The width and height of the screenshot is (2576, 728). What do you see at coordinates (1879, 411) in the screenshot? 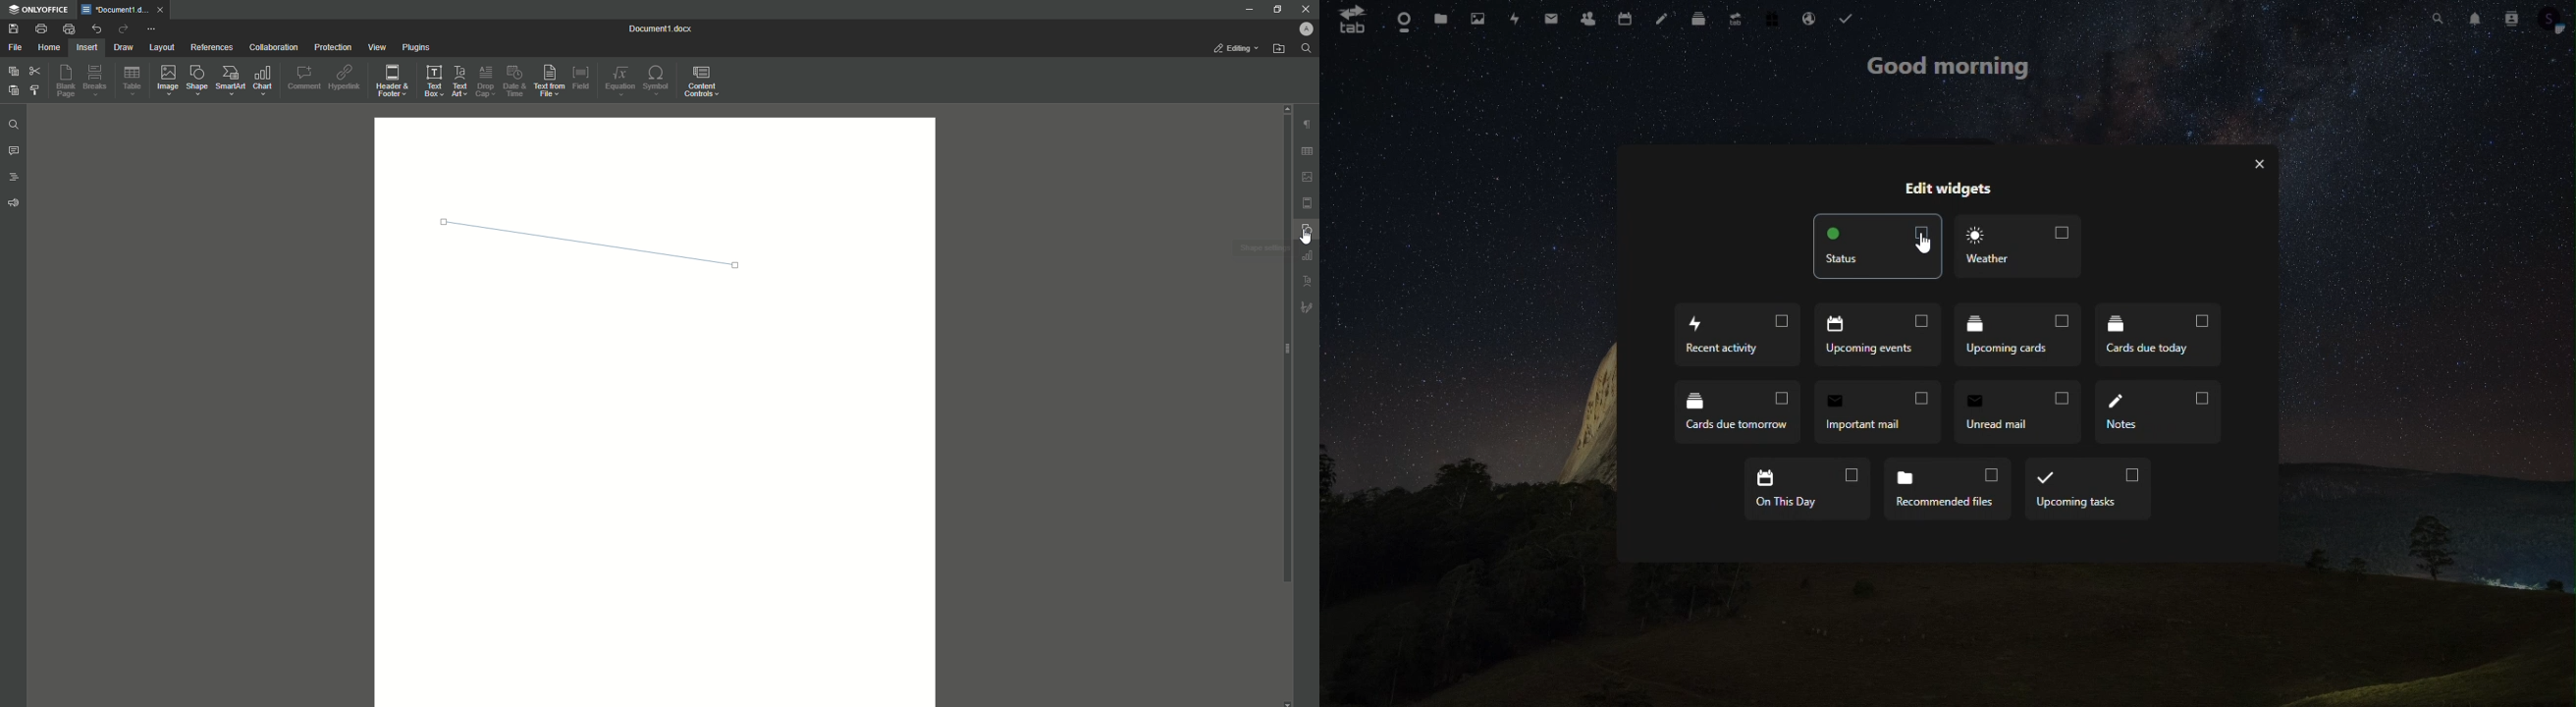
I see `important mail` at bounding box center [1879, 411].